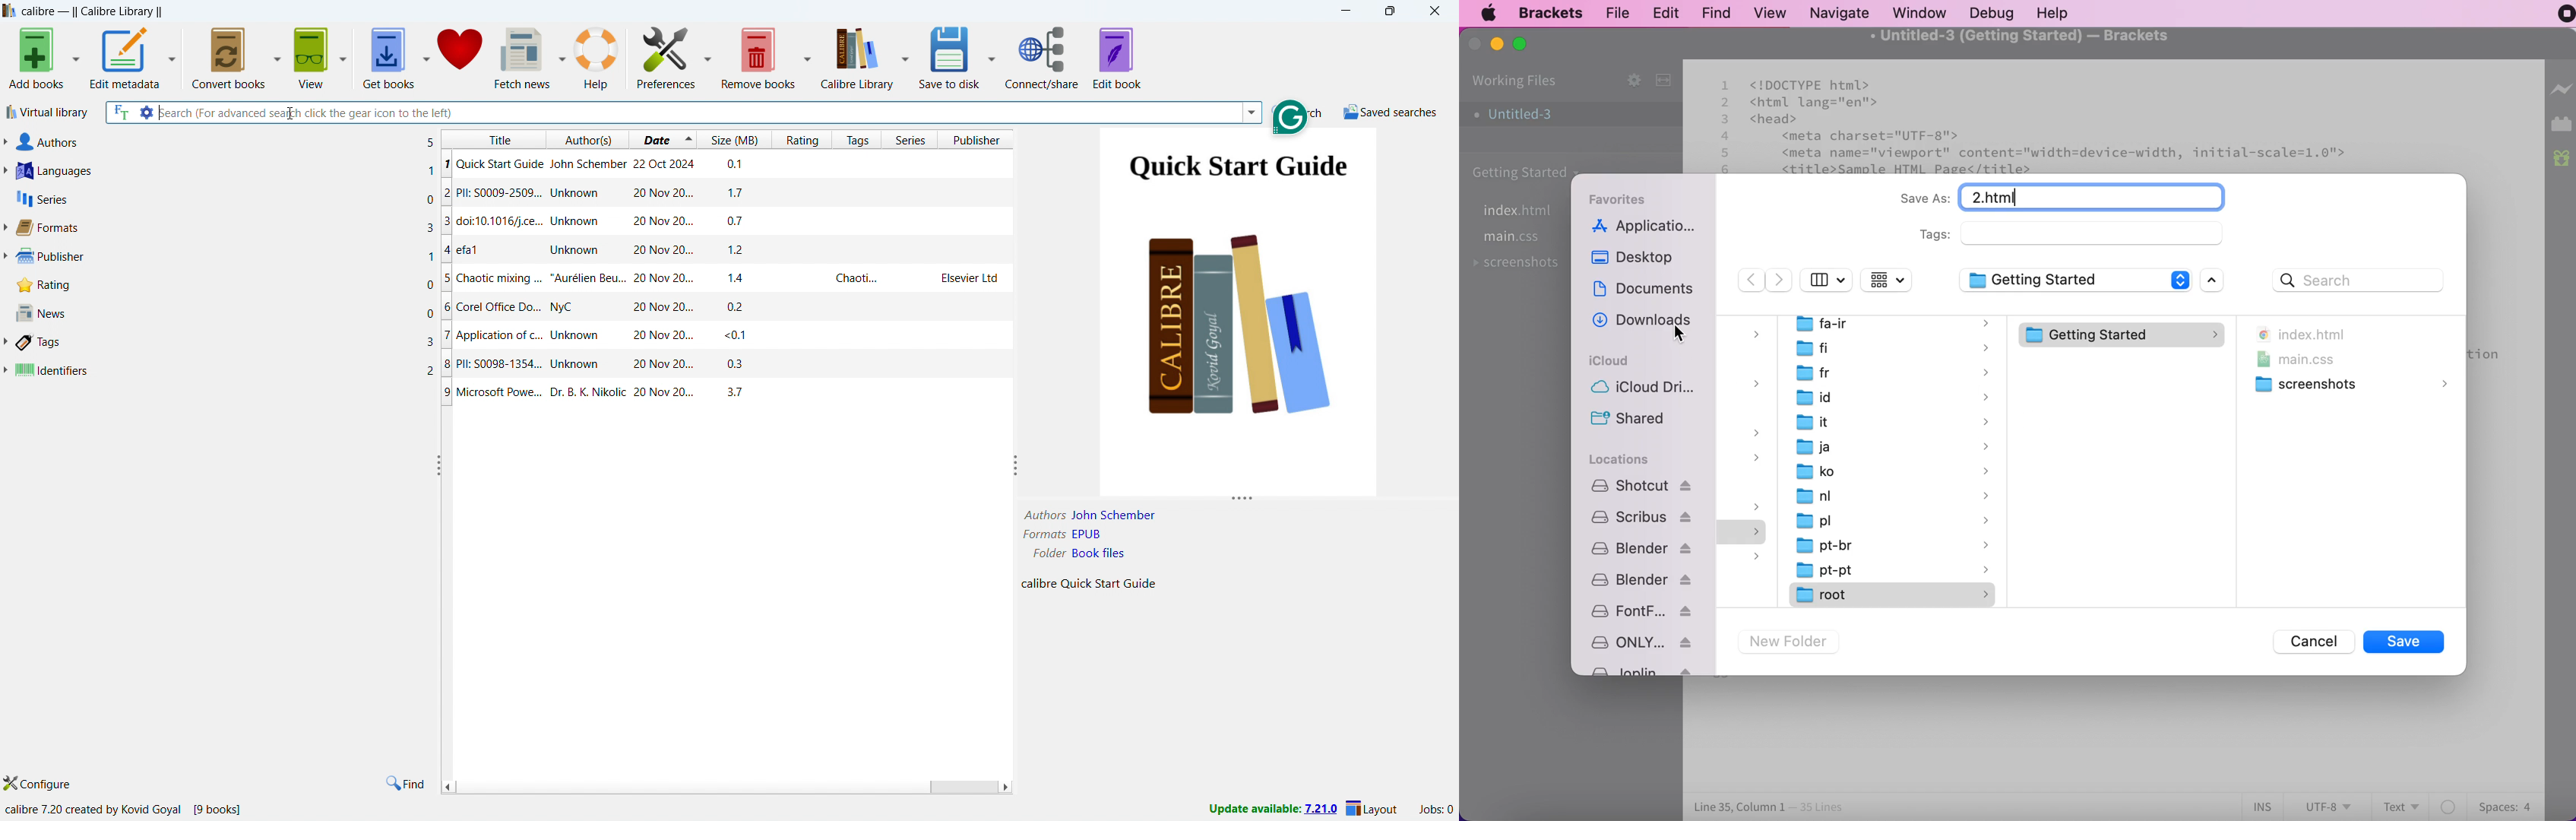 This screenshot has width=2576, height=840. Describe the element at coordinates (724, 224) in the screenshot. I see `doic 10.1016/j.ce..` at that location.